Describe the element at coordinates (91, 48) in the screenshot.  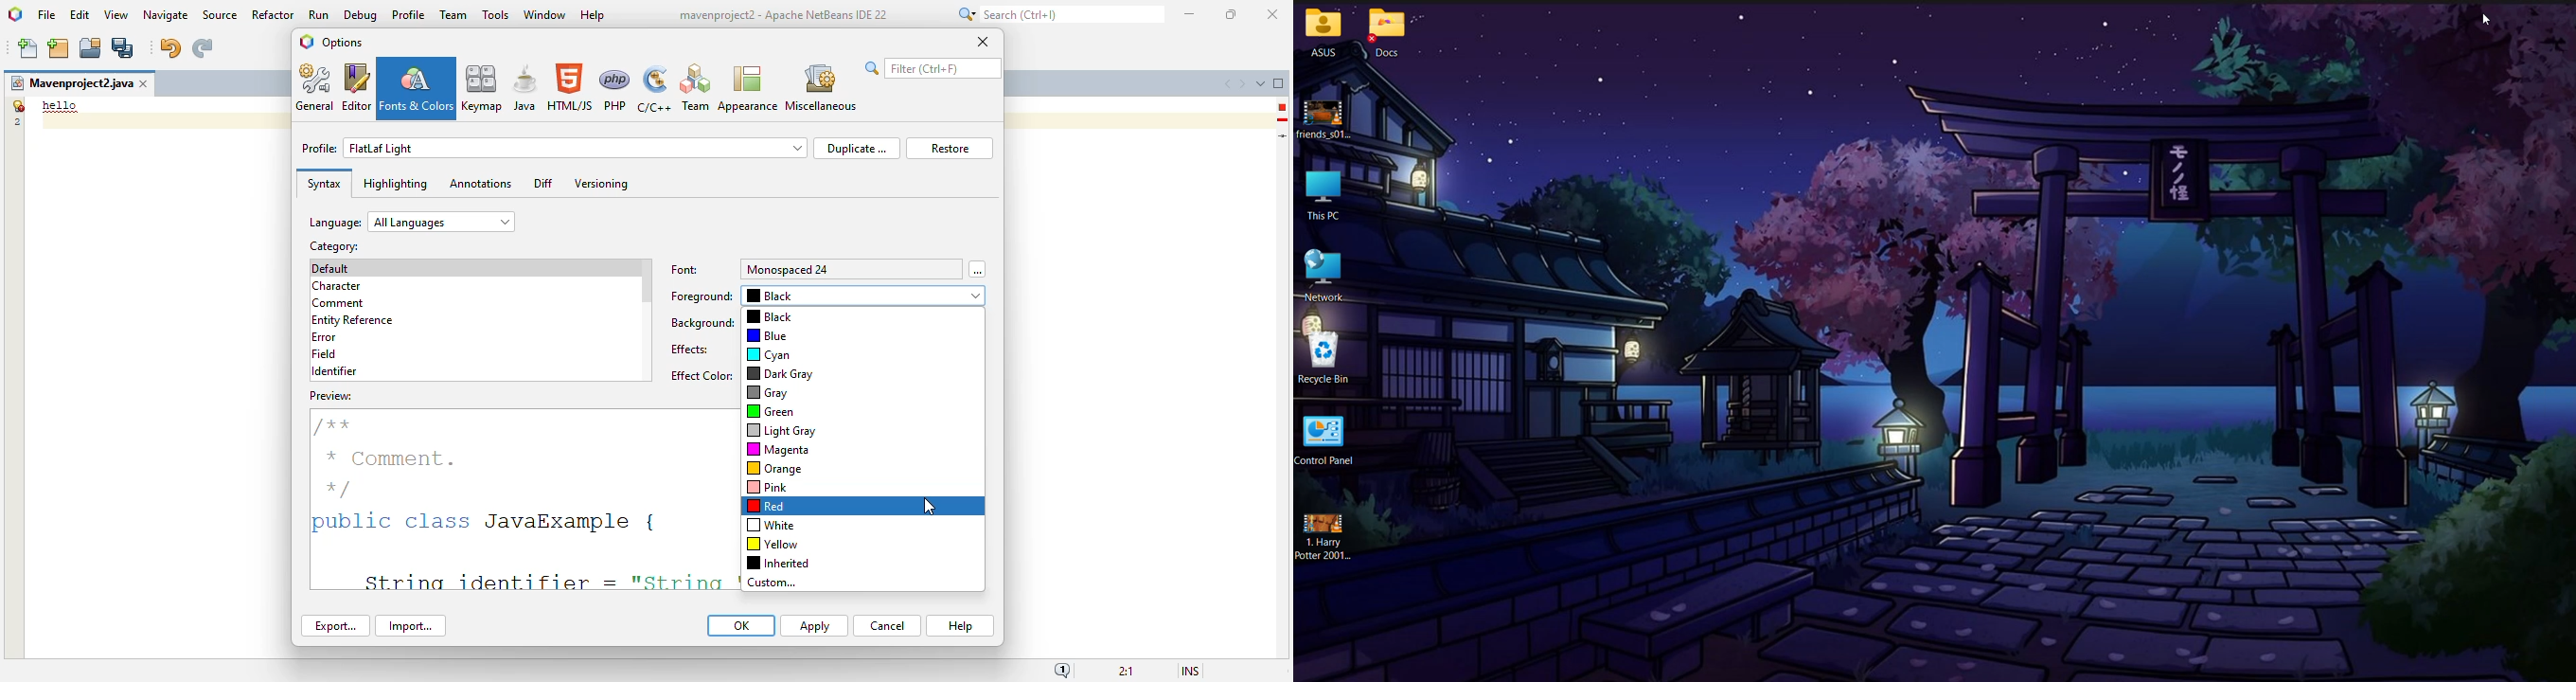
I see `open project` at that location.